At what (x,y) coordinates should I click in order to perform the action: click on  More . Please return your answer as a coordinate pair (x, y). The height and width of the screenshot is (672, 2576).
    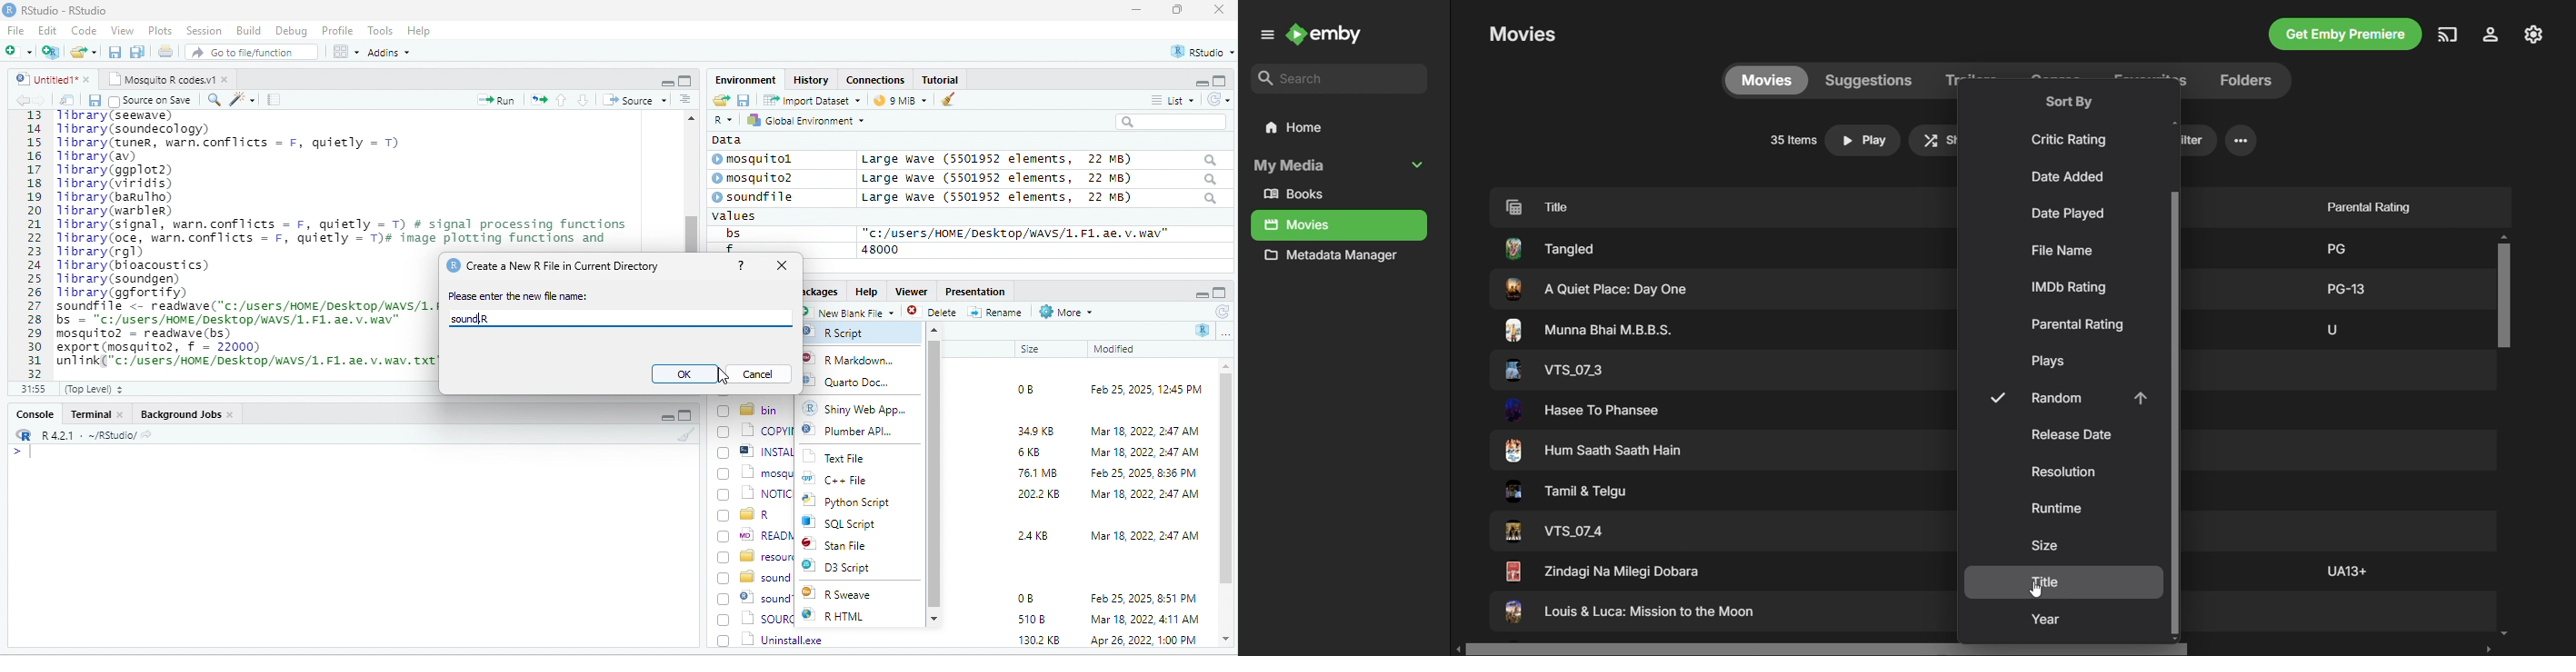
    Looking at the image, I should click on (1064, 313).